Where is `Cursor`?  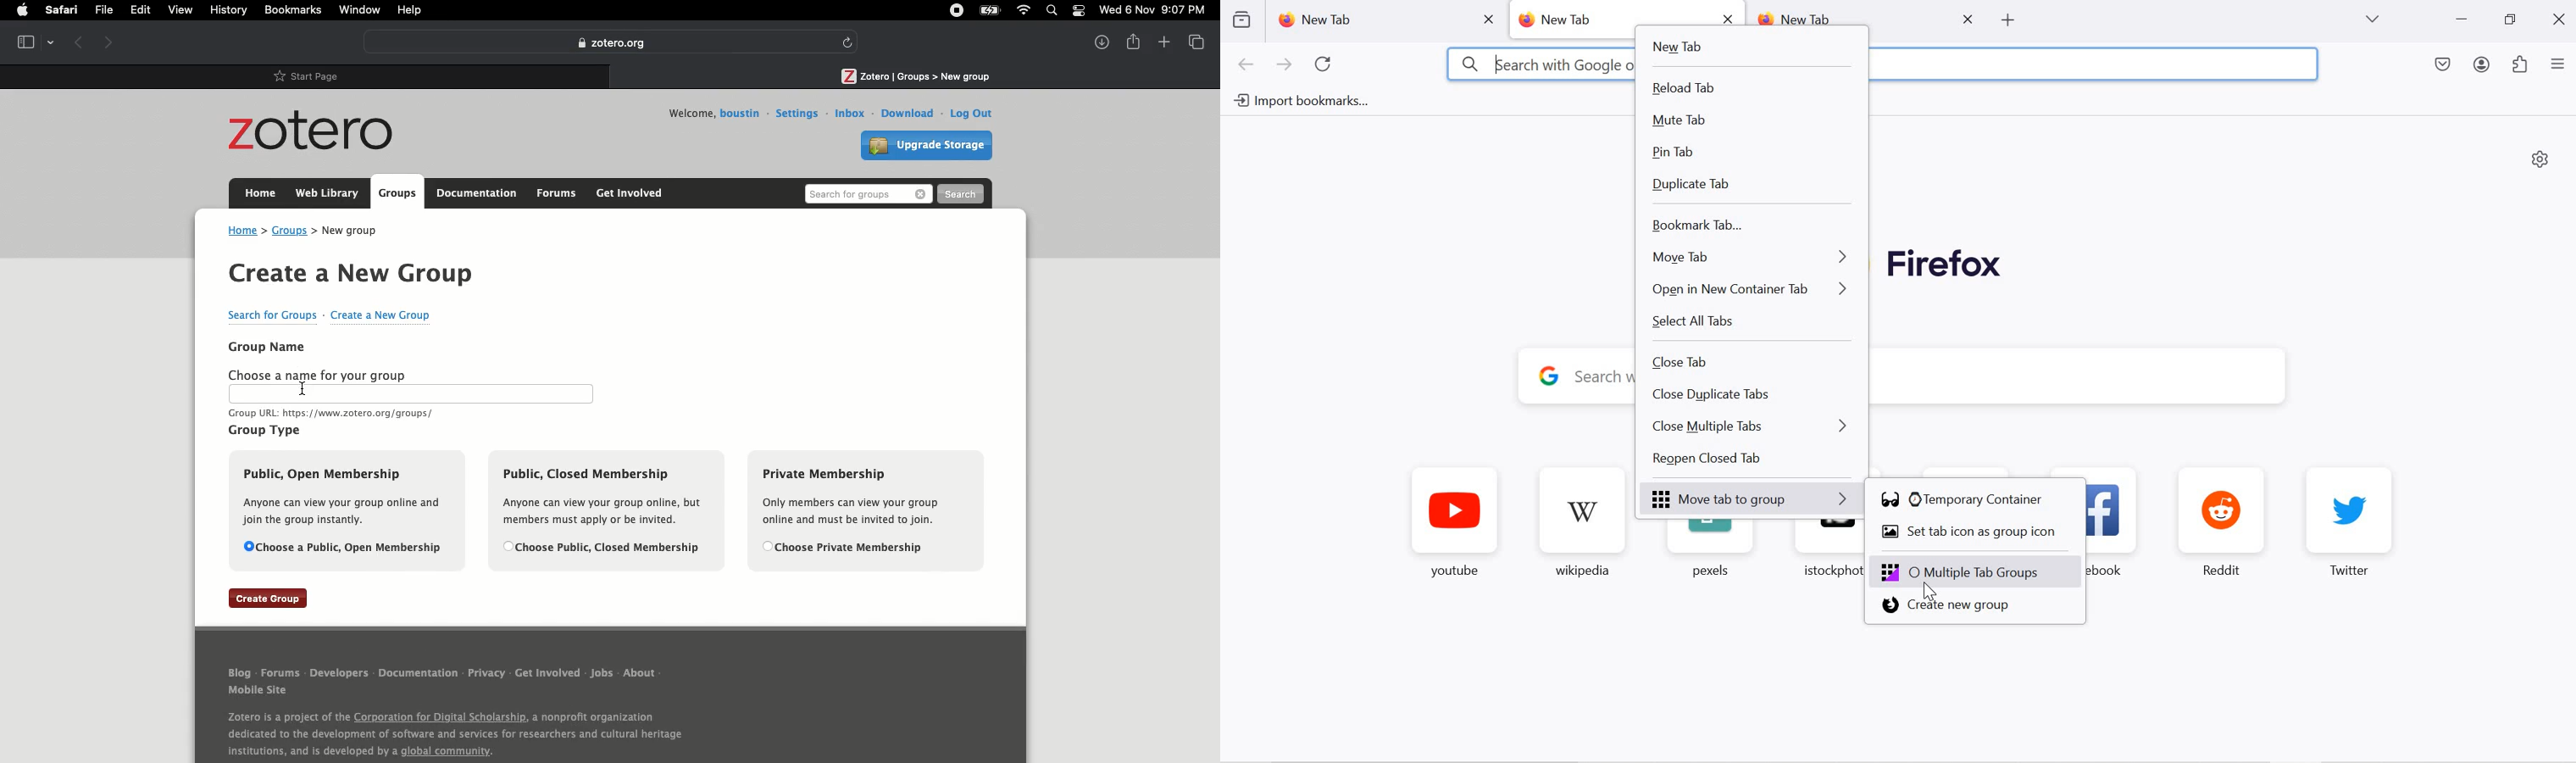 Cursor is located at coordinates (303, 388).